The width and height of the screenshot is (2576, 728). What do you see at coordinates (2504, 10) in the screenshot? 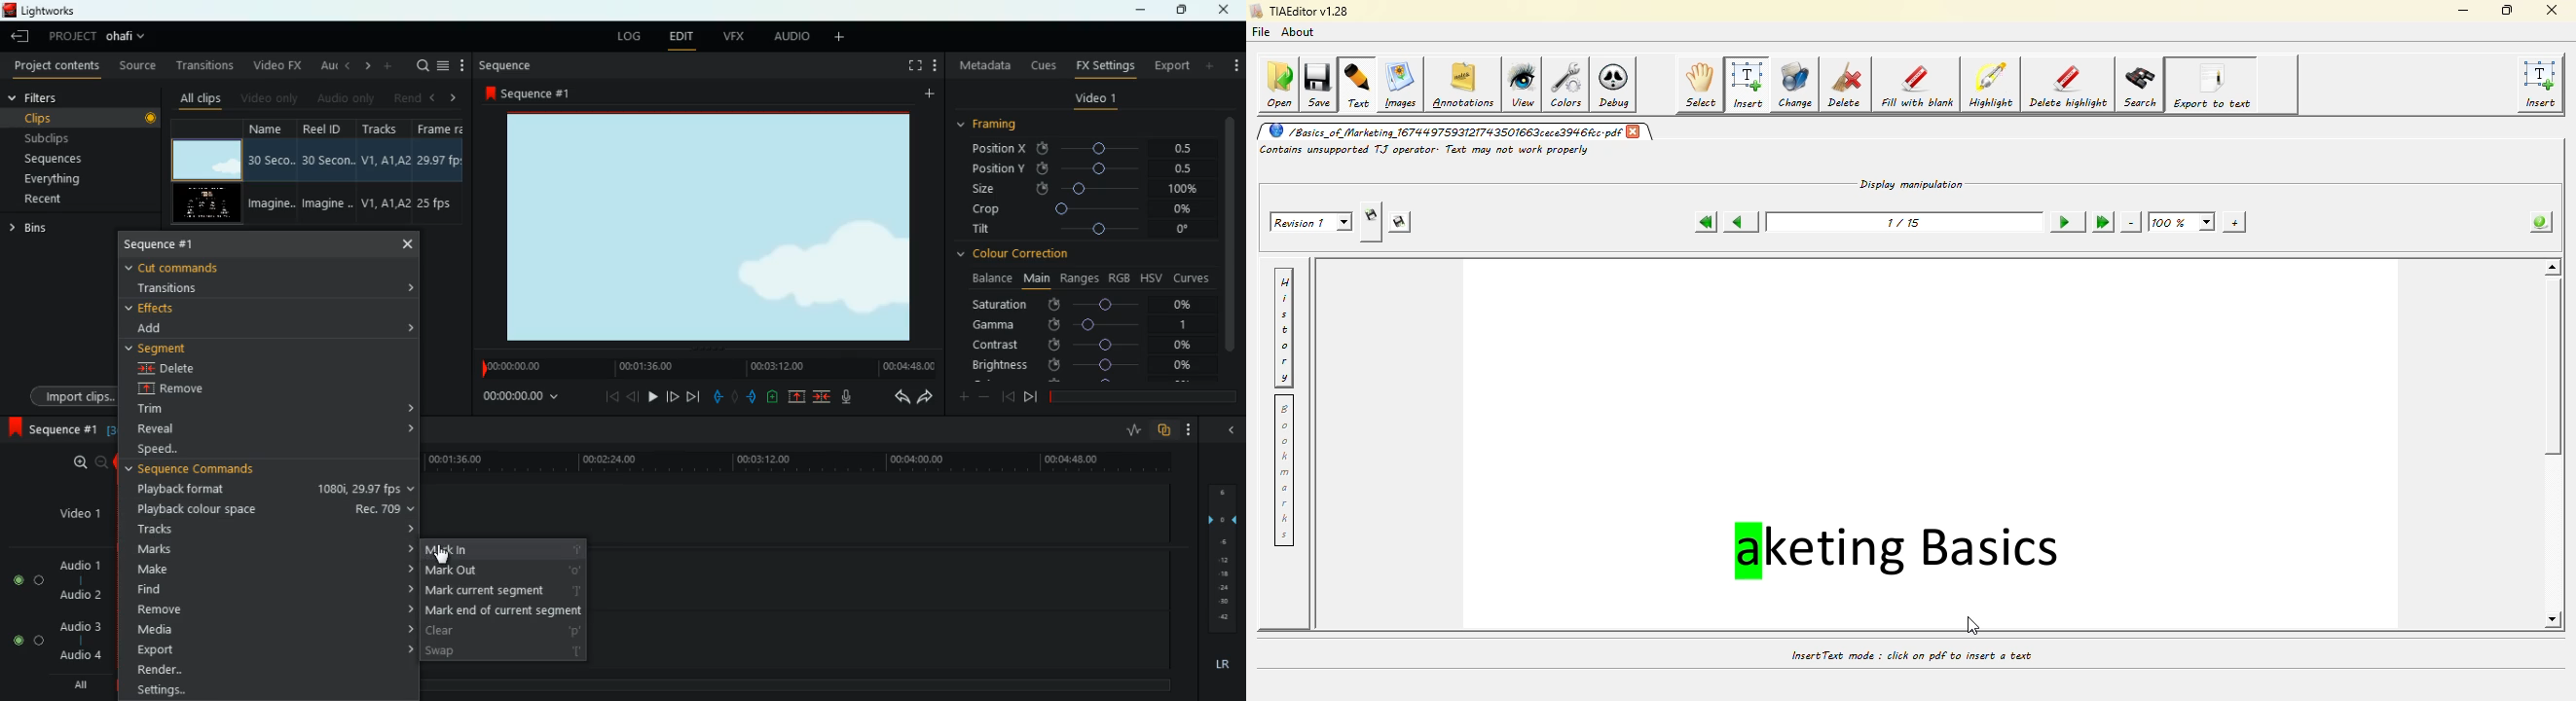
I see `maximize` at bounding box center [2504, 10].